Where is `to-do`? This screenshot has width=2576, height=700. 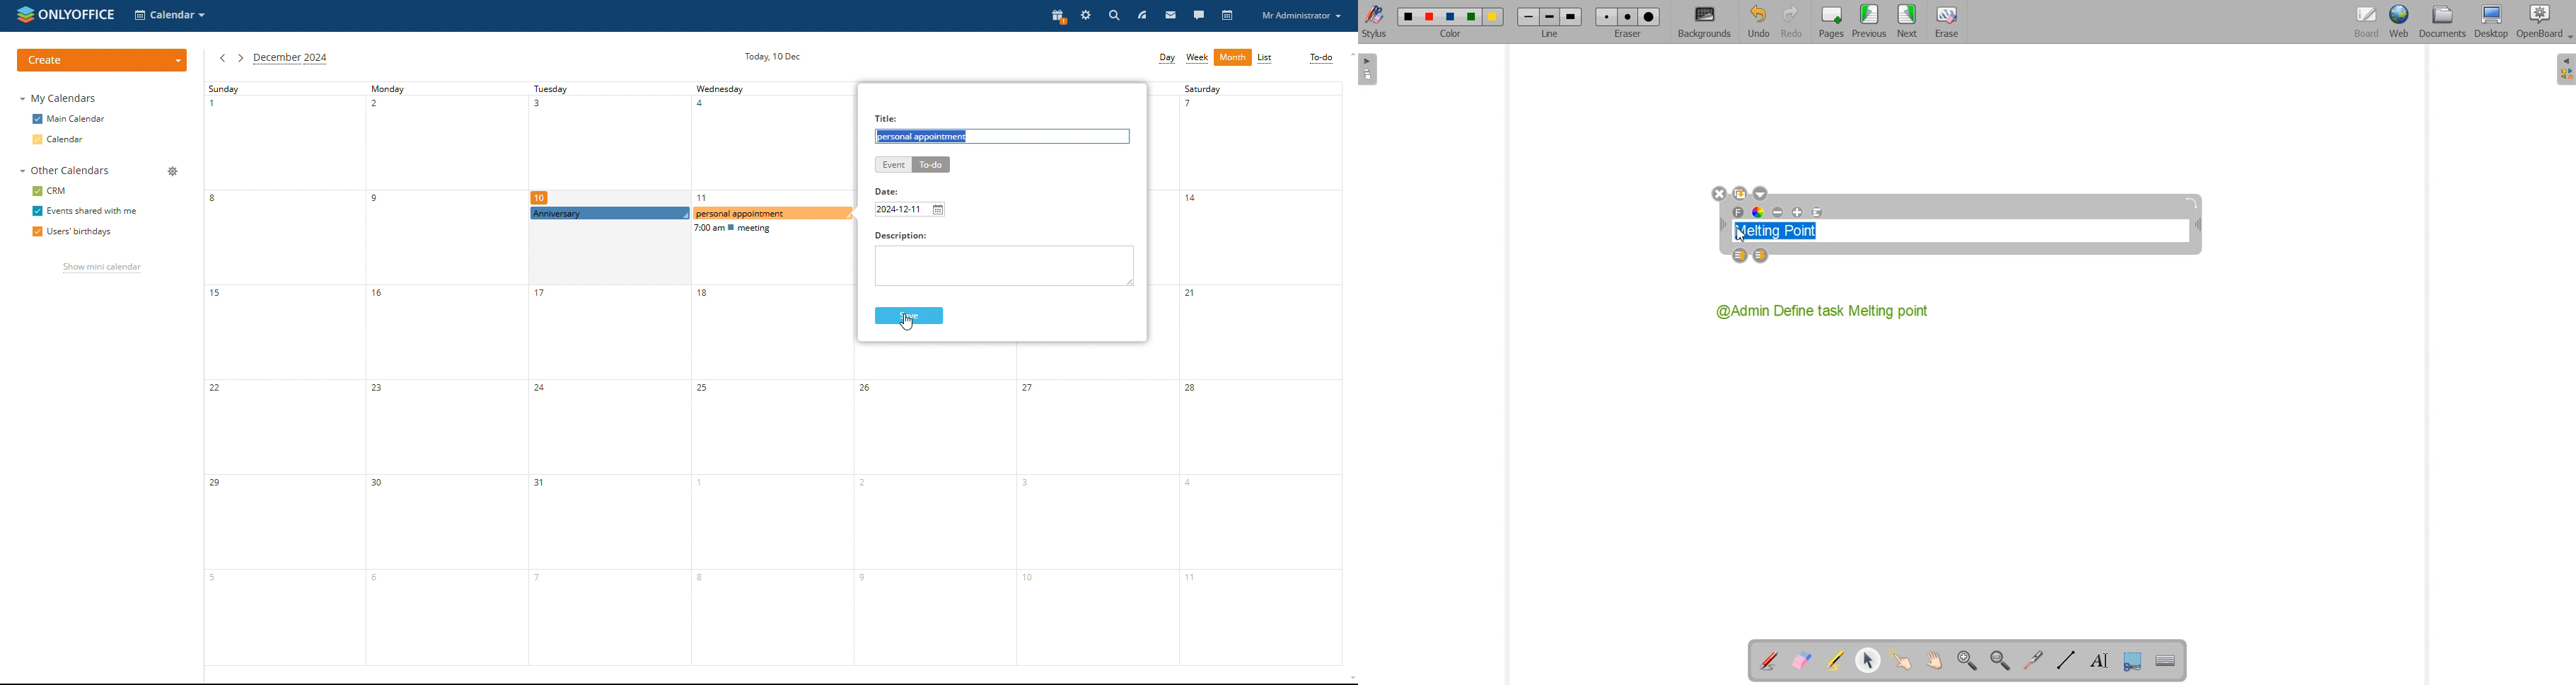
to-do is located at coordinates (1321, 59).